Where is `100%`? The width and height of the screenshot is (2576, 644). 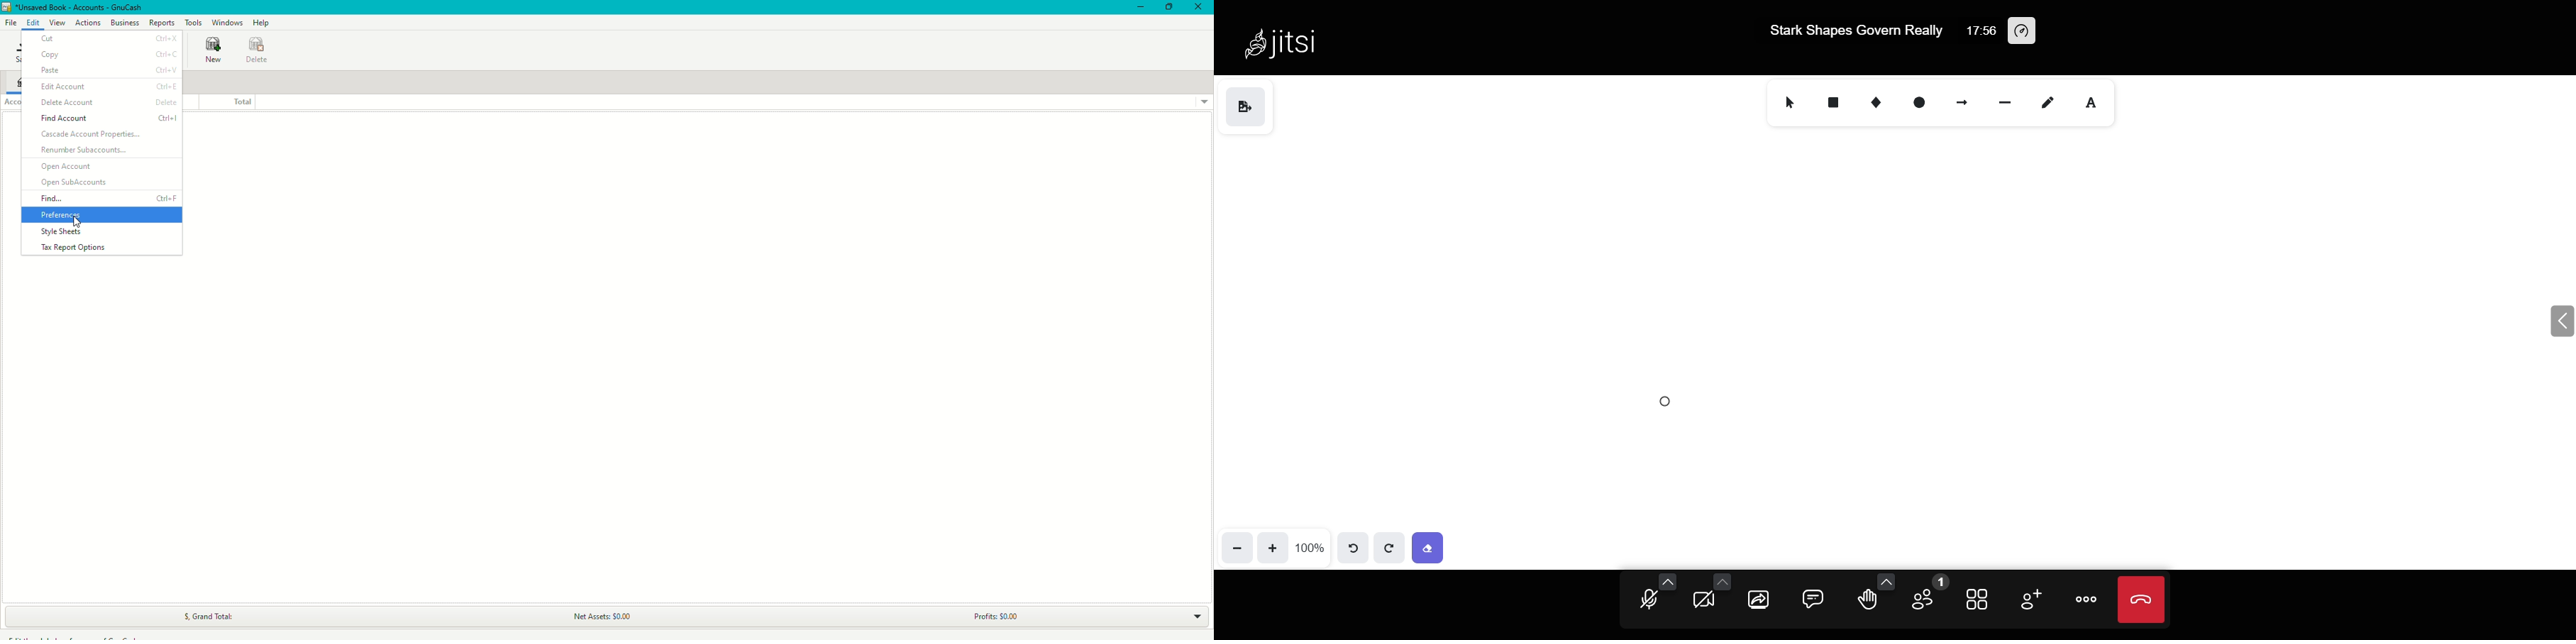 100% is located at coordinates (1310, 546).